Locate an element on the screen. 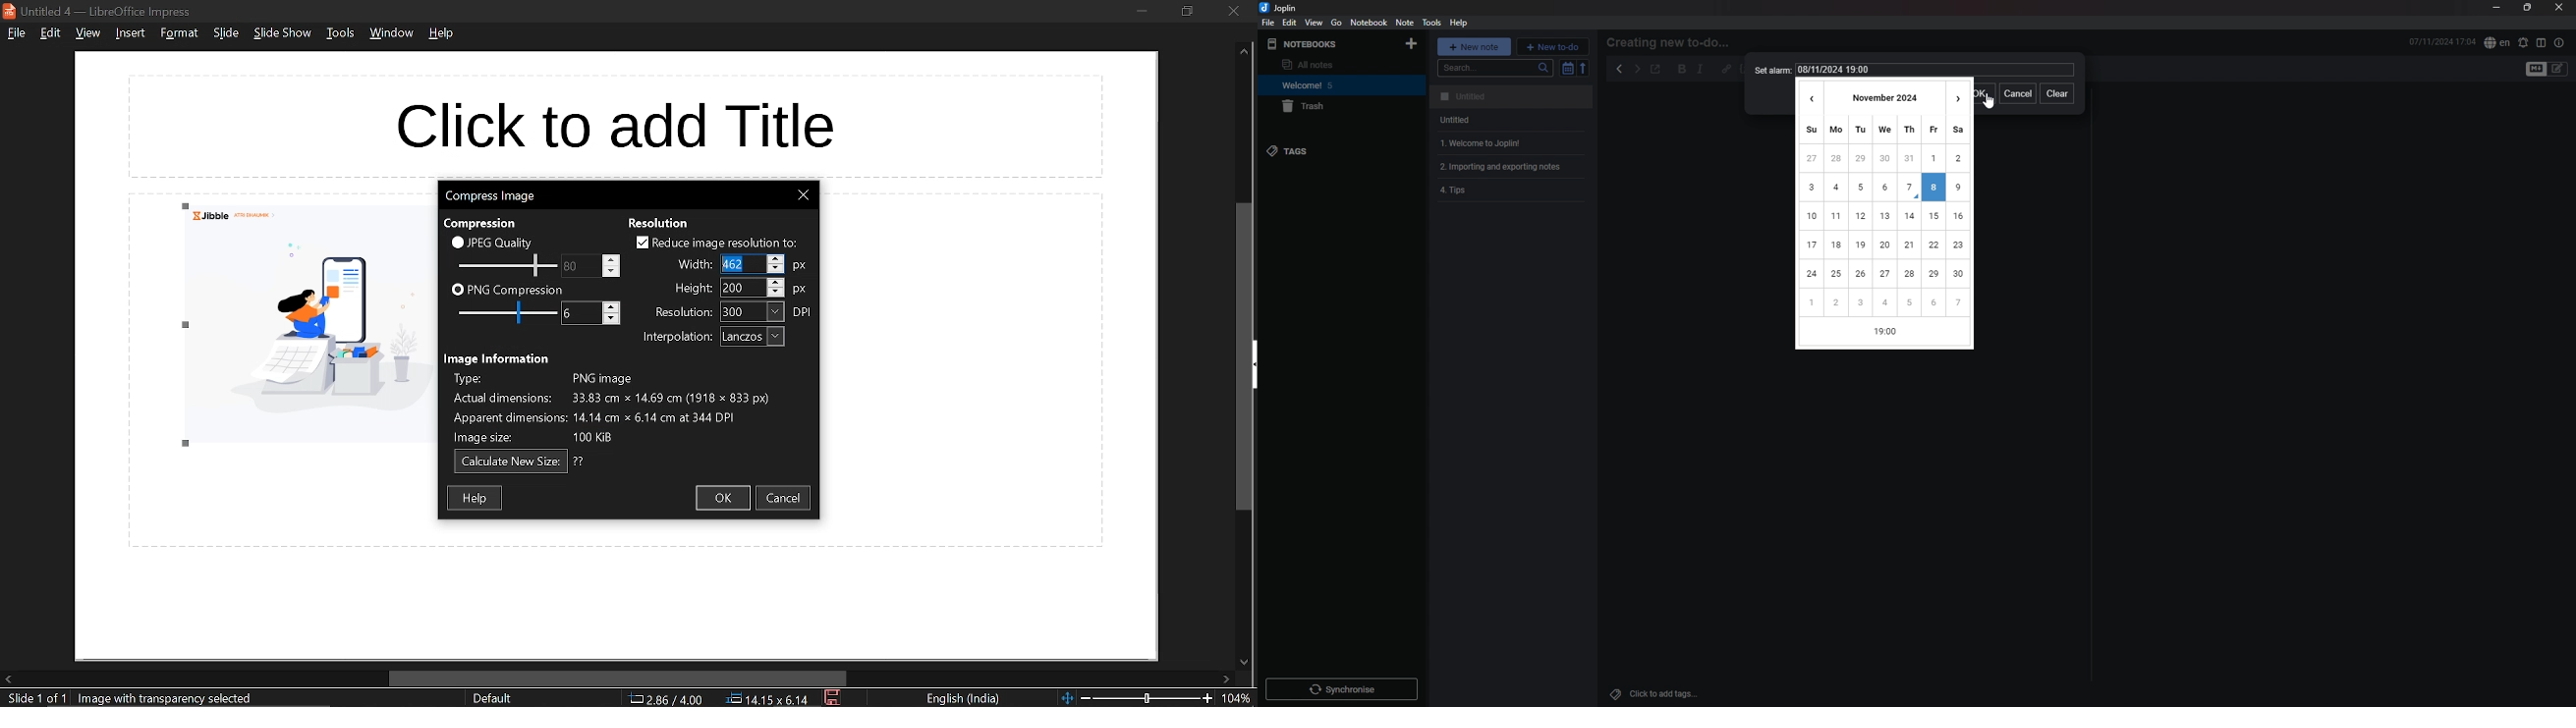 The image size is (2576, 728). PNG compression scale is located at coordinates (579, 266).